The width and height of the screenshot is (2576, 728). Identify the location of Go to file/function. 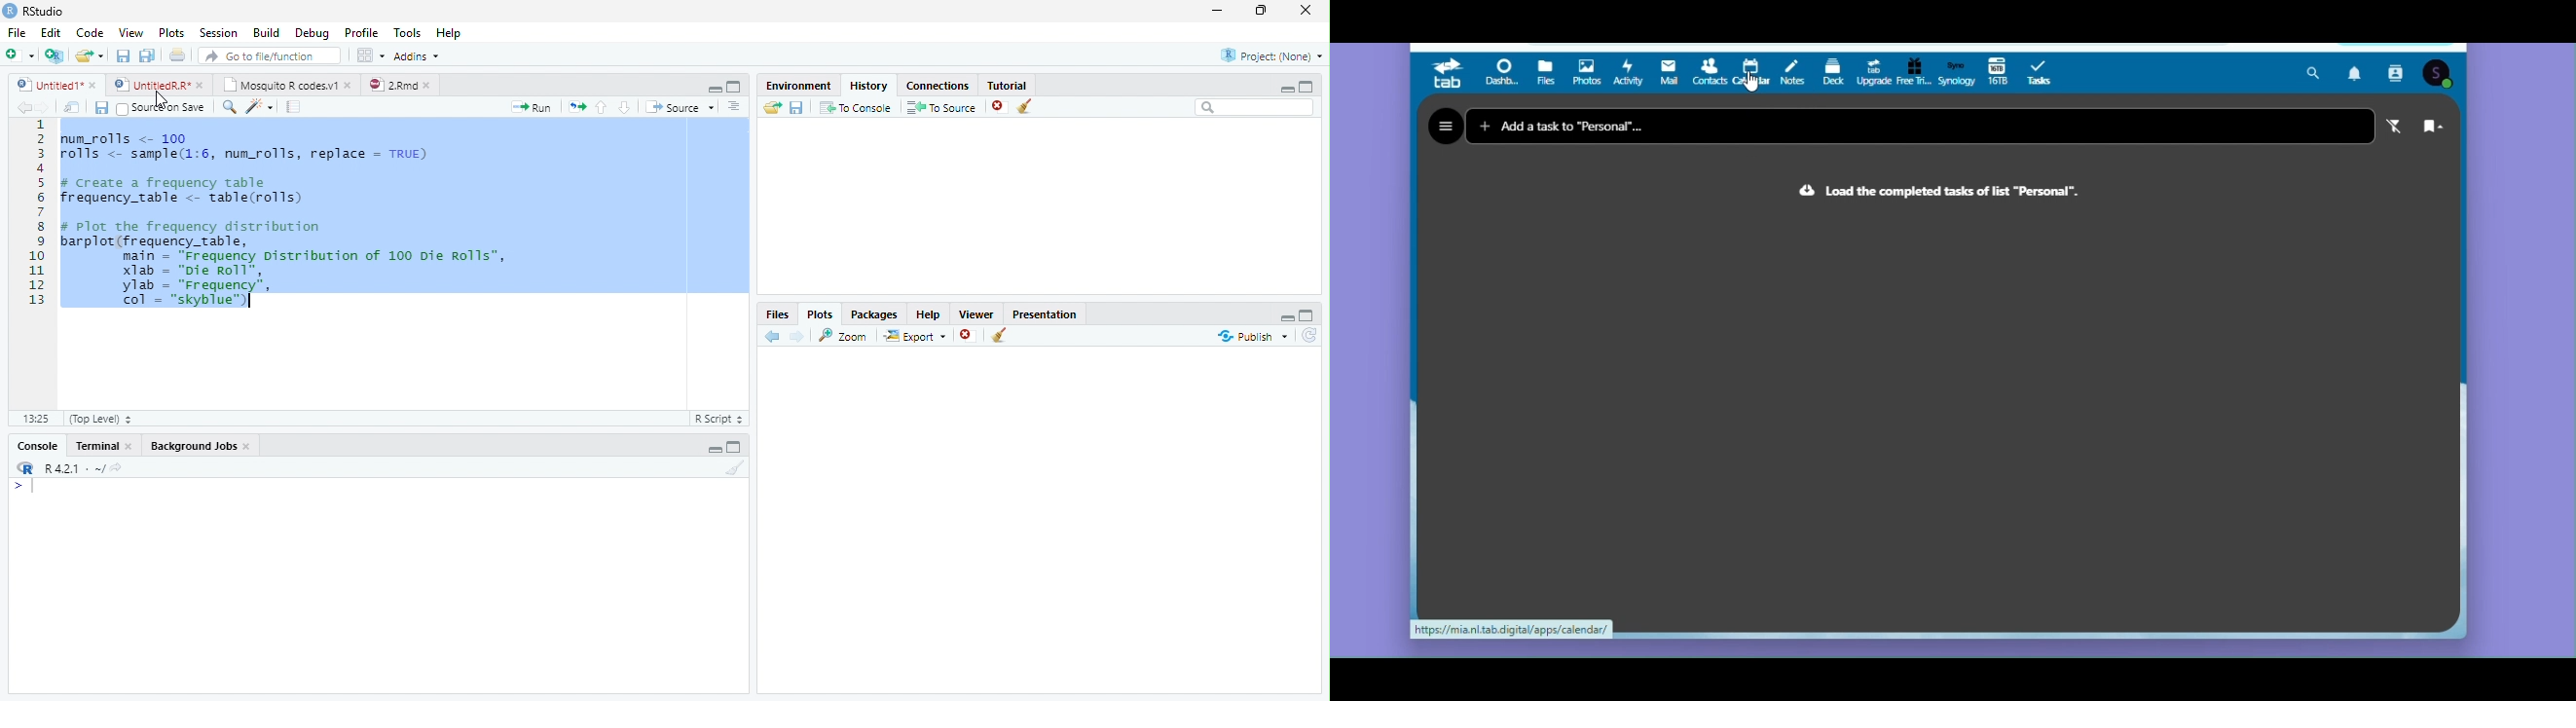
(268, 55).